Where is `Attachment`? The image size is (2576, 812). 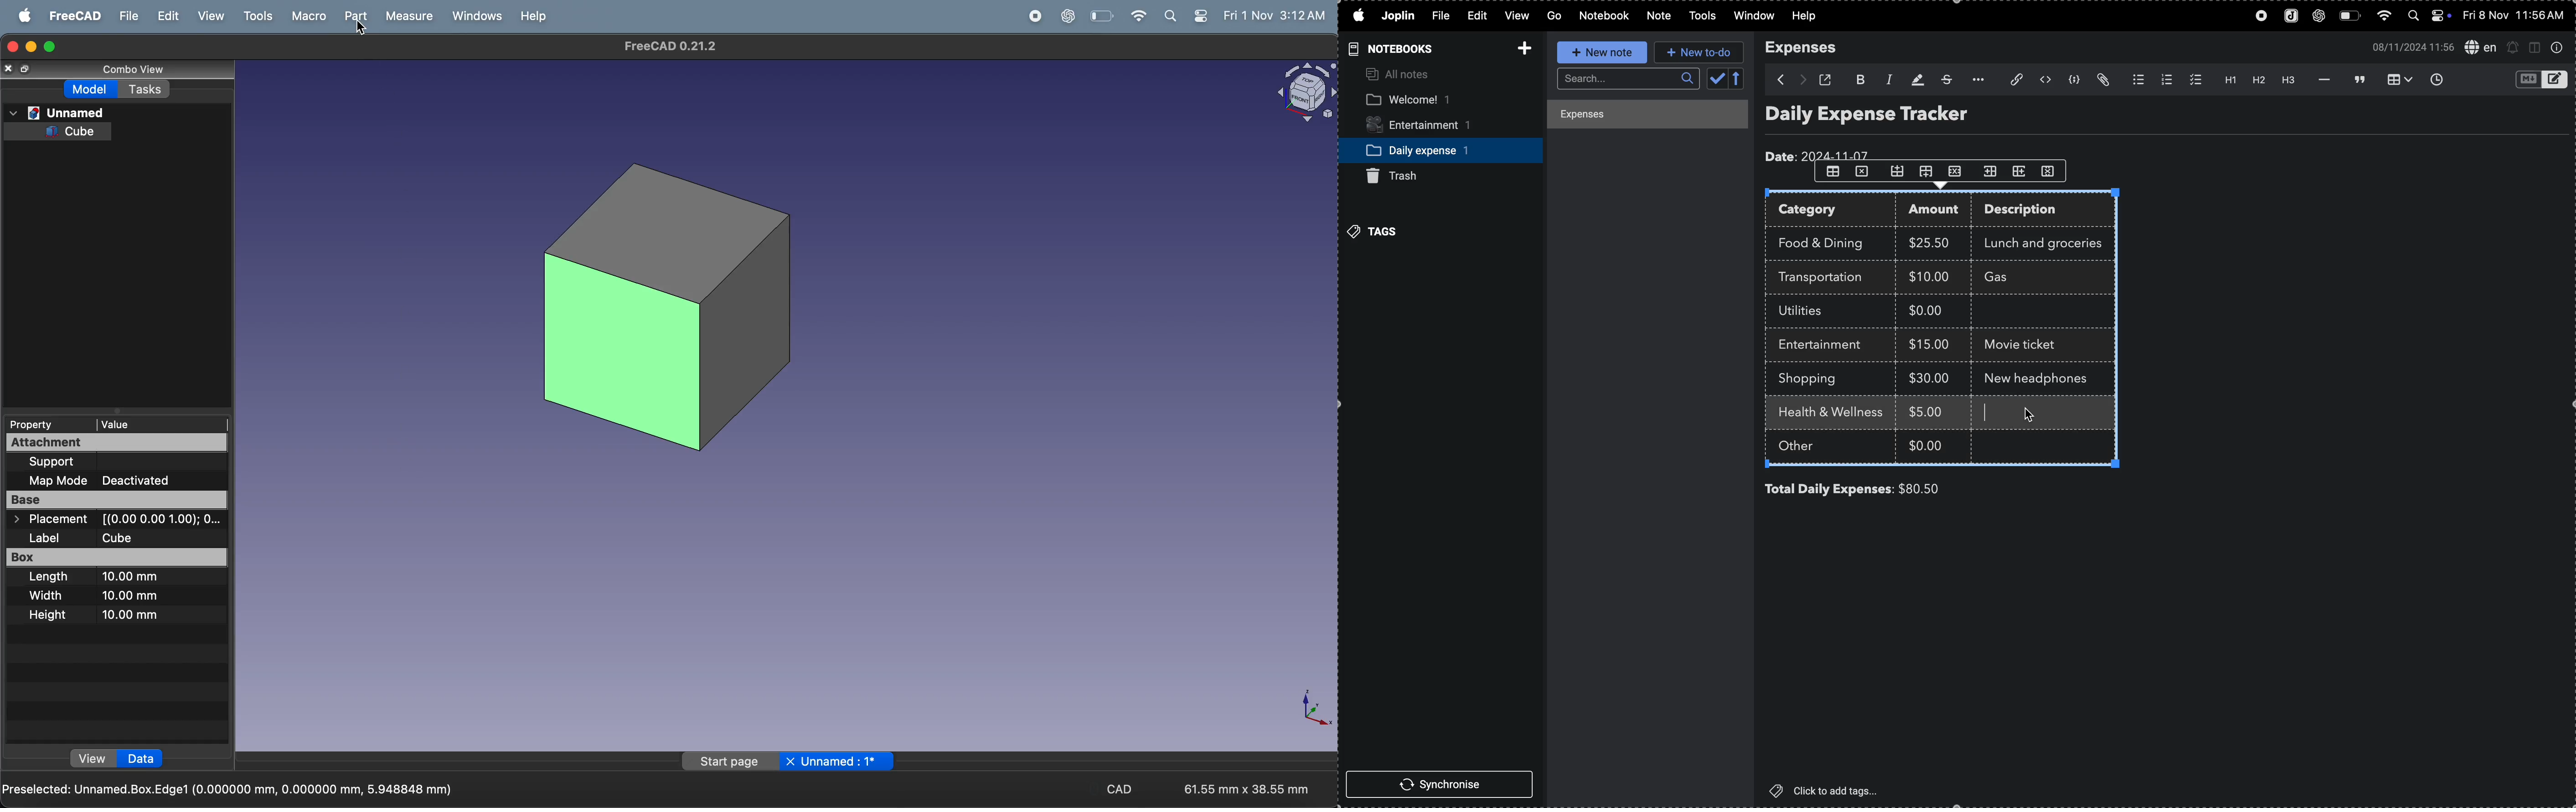 Attachment is located at coordinates (115, 443).